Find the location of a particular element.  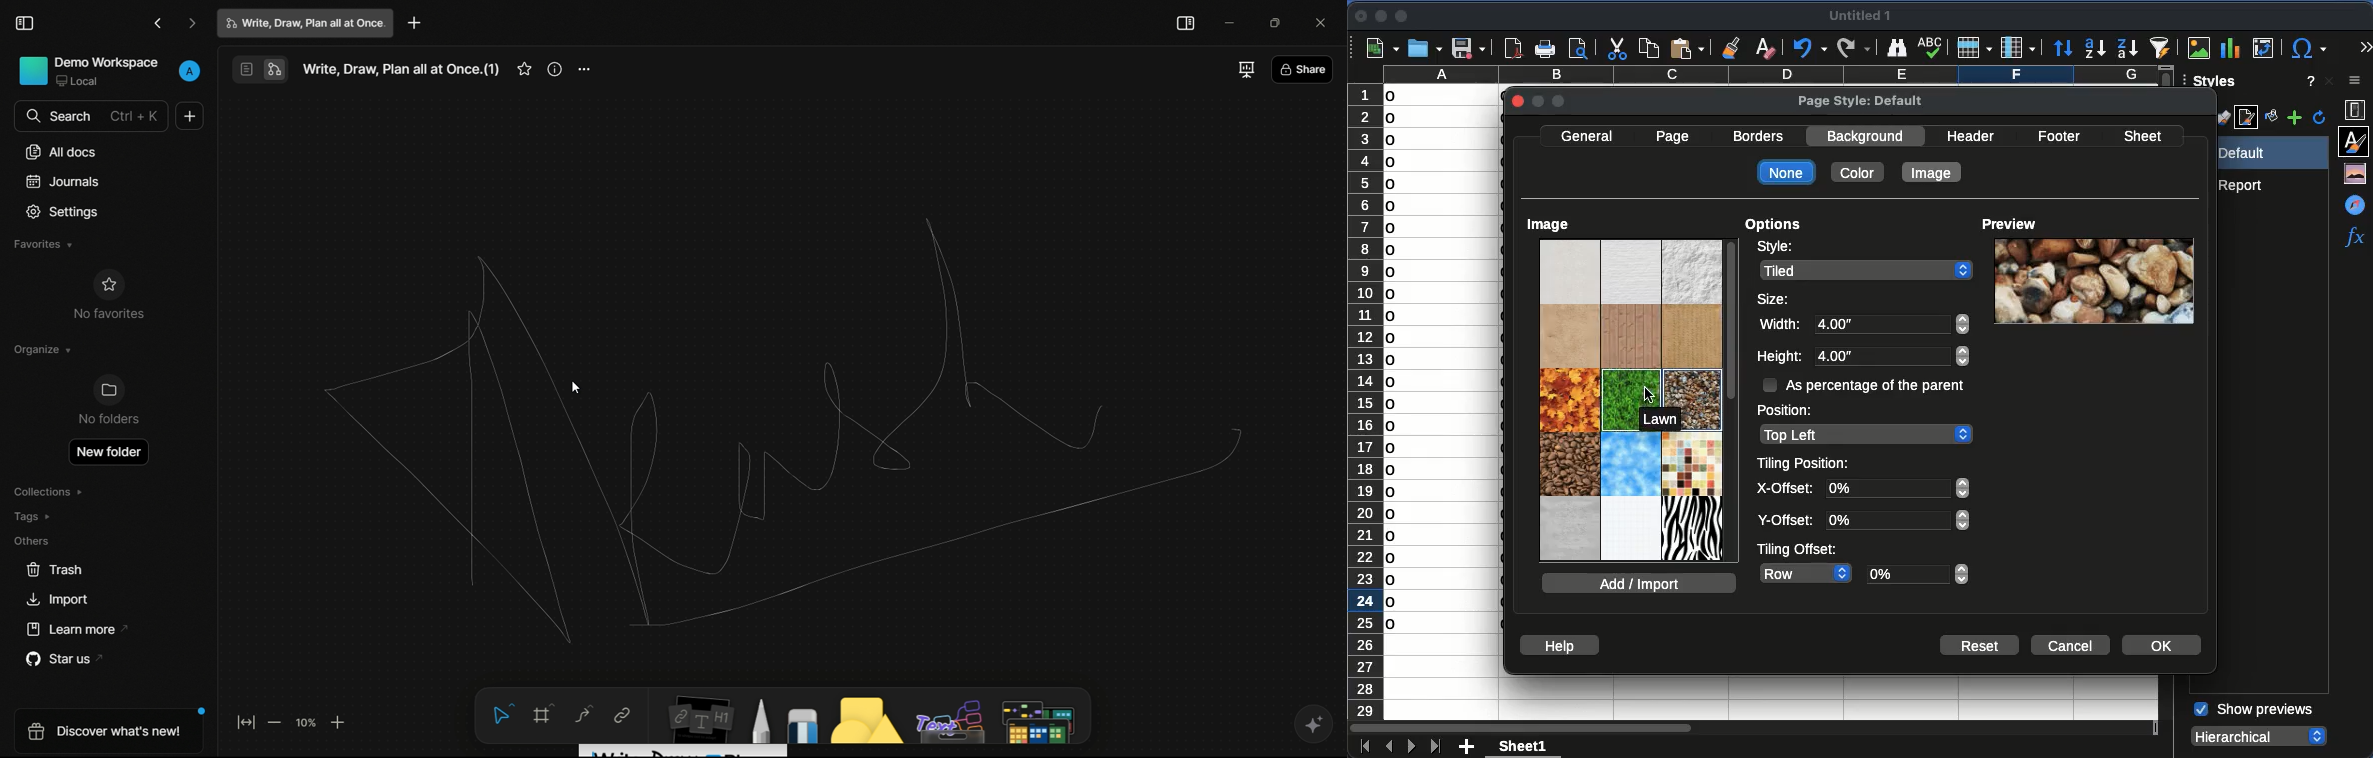

chart is located at coordinates (2229, 47).